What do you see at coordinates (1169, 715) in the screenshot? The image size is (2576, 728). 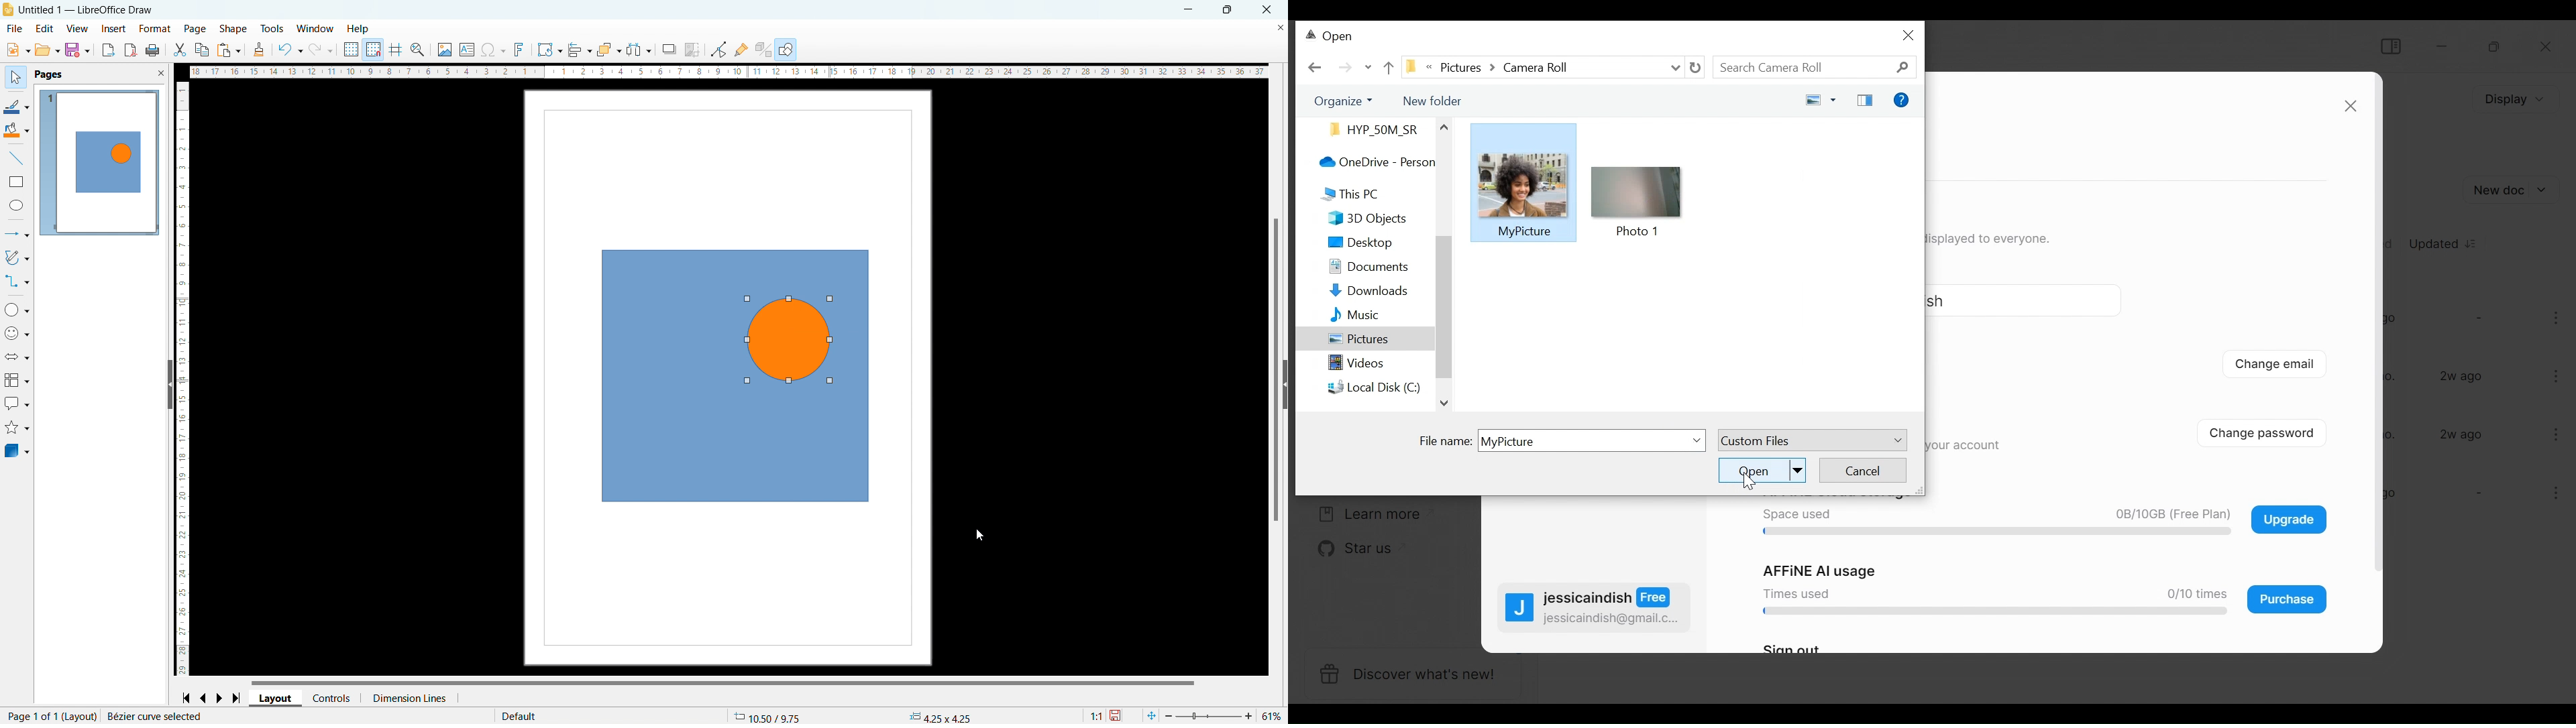 I see `zoom out` at bounding box center [1169, 715].